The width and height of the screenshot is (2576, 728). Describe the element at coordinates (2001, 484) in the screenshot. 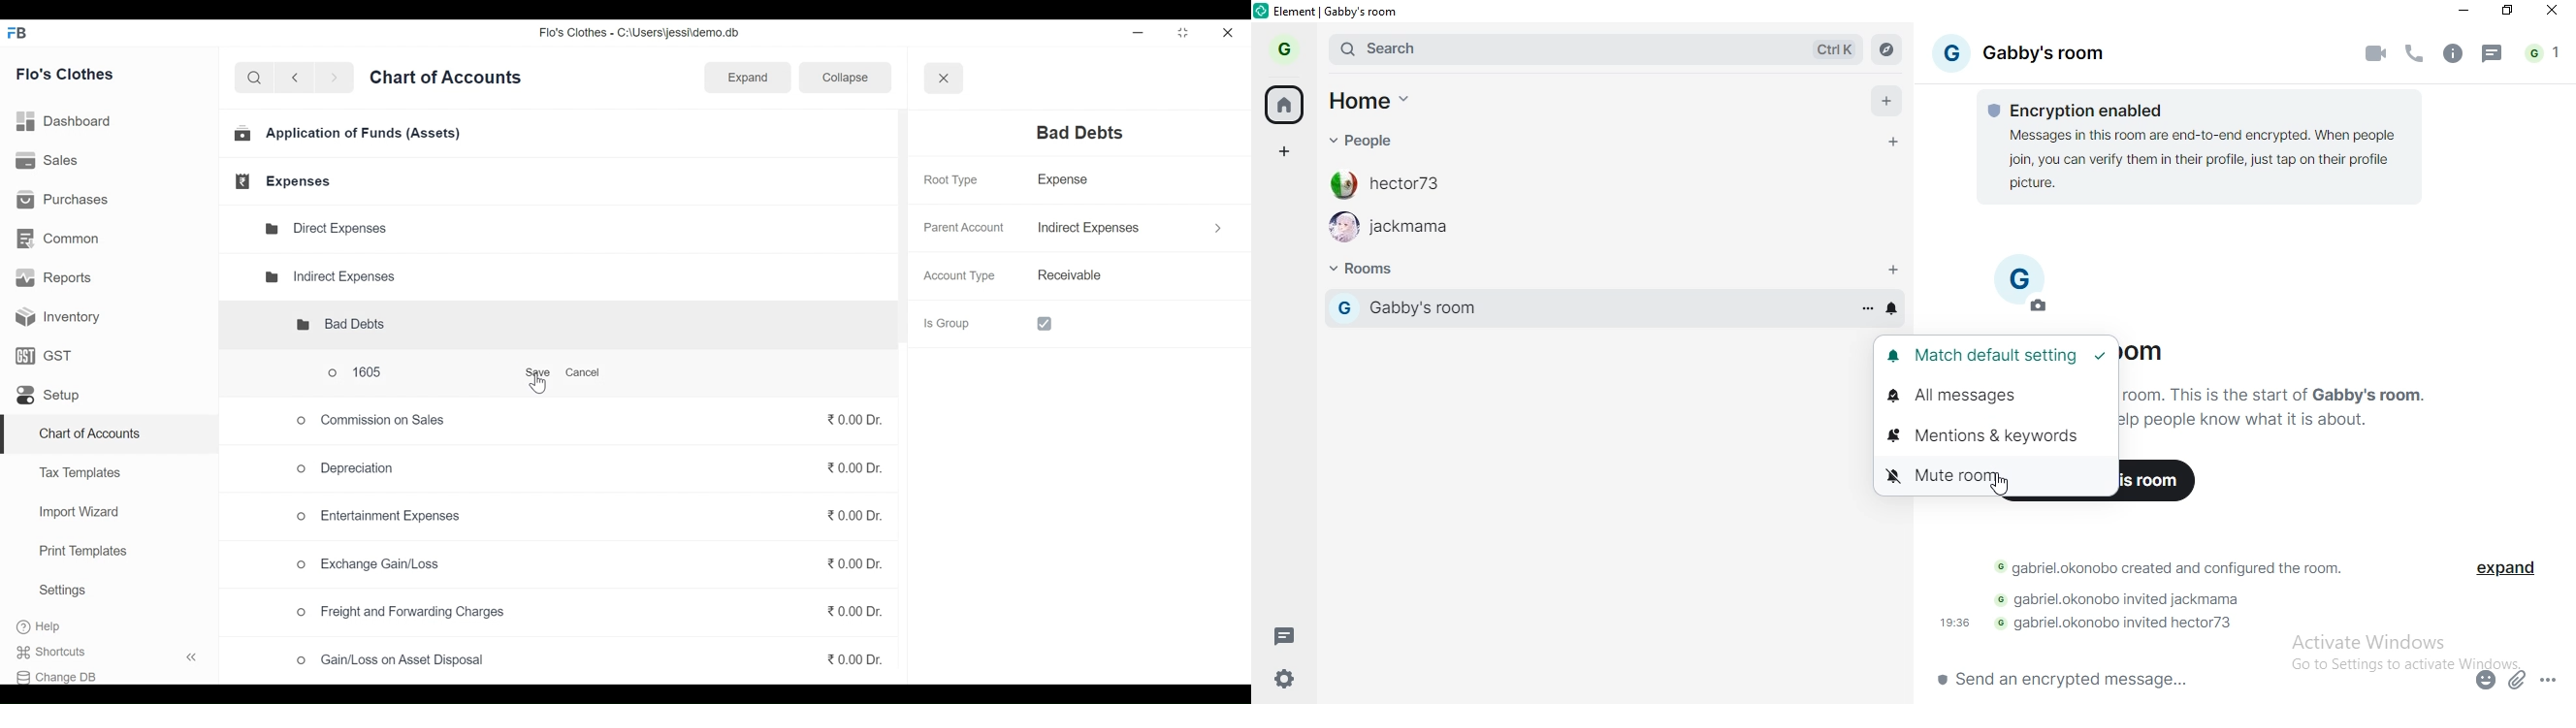

I see `cursor` at that location.